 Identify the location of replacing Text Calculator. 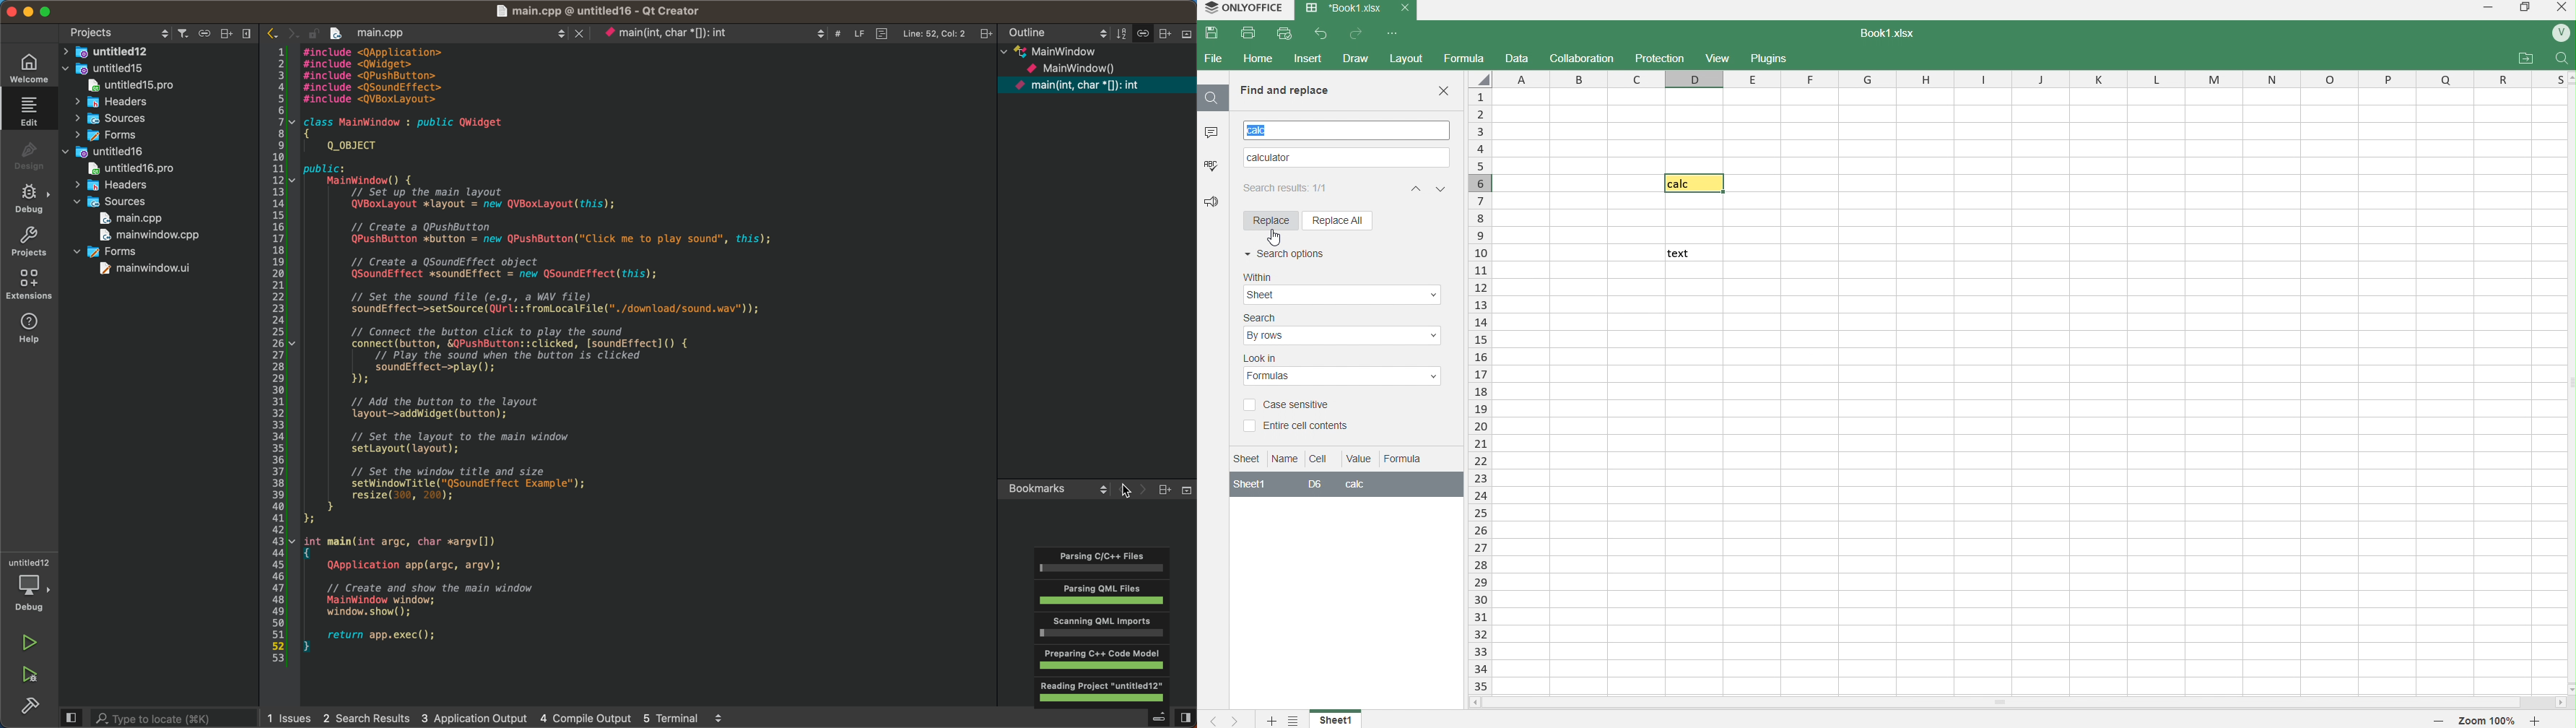
(1344, 159).